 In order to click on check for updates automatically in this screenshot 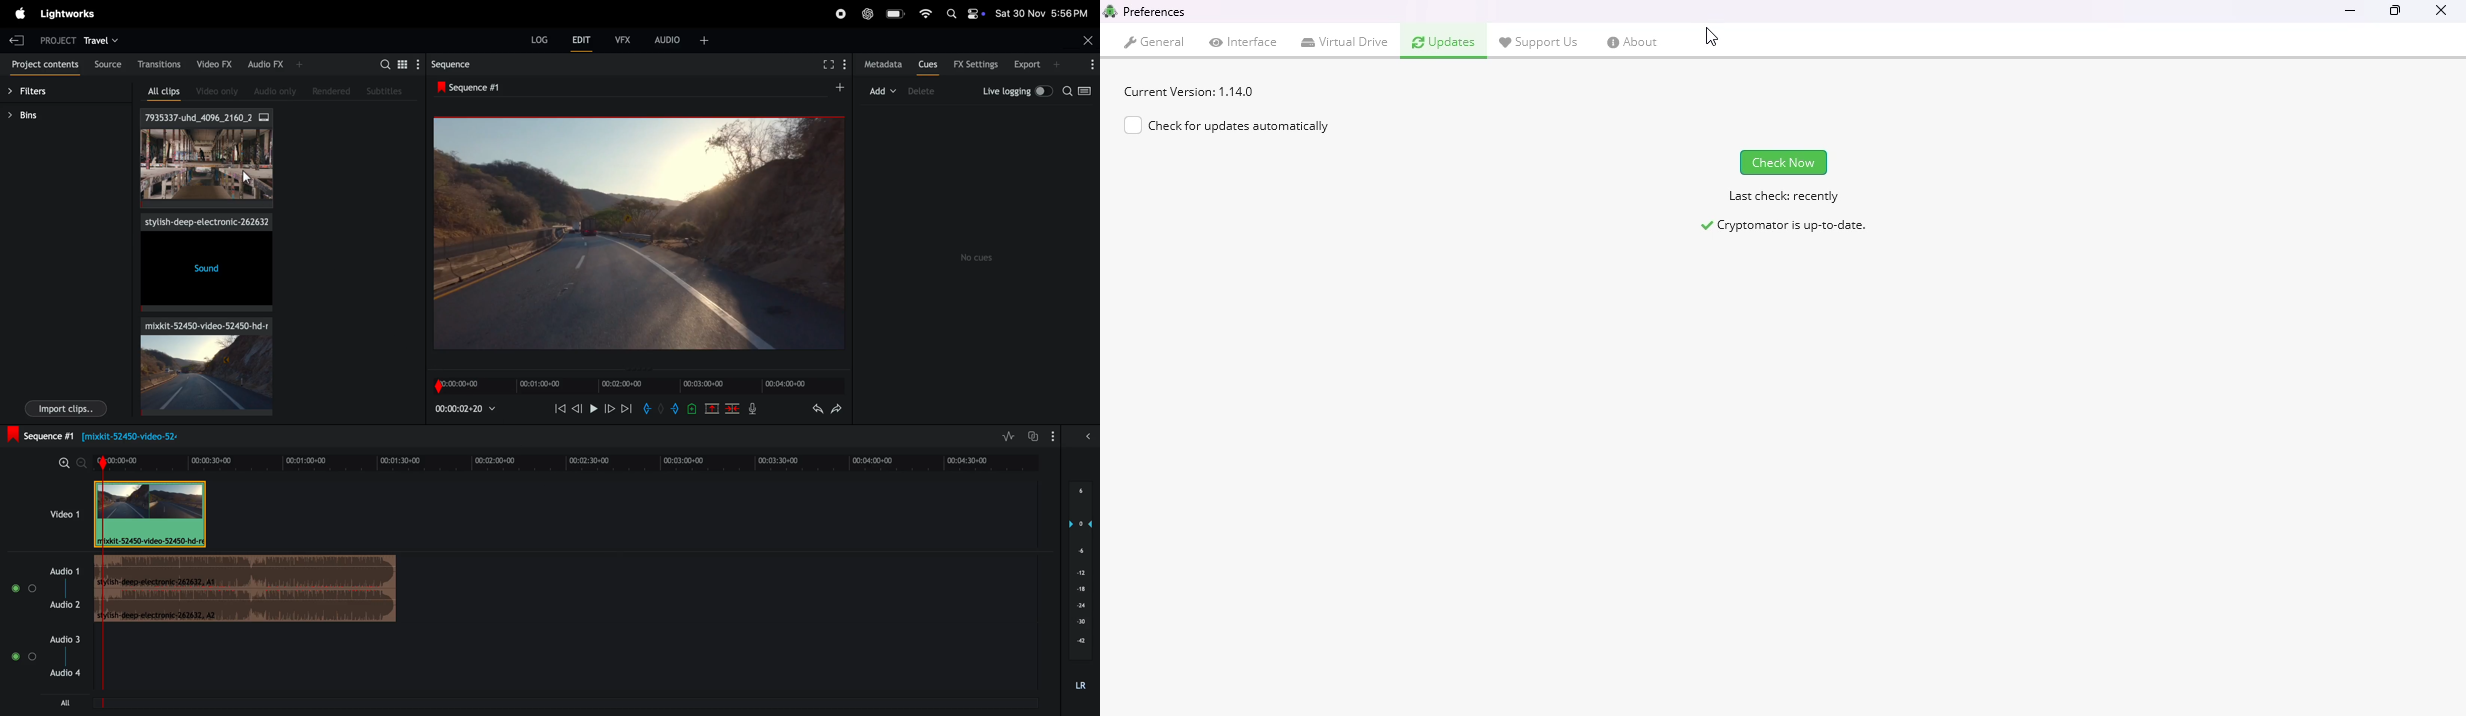, I will do `click(1226, 125)`.